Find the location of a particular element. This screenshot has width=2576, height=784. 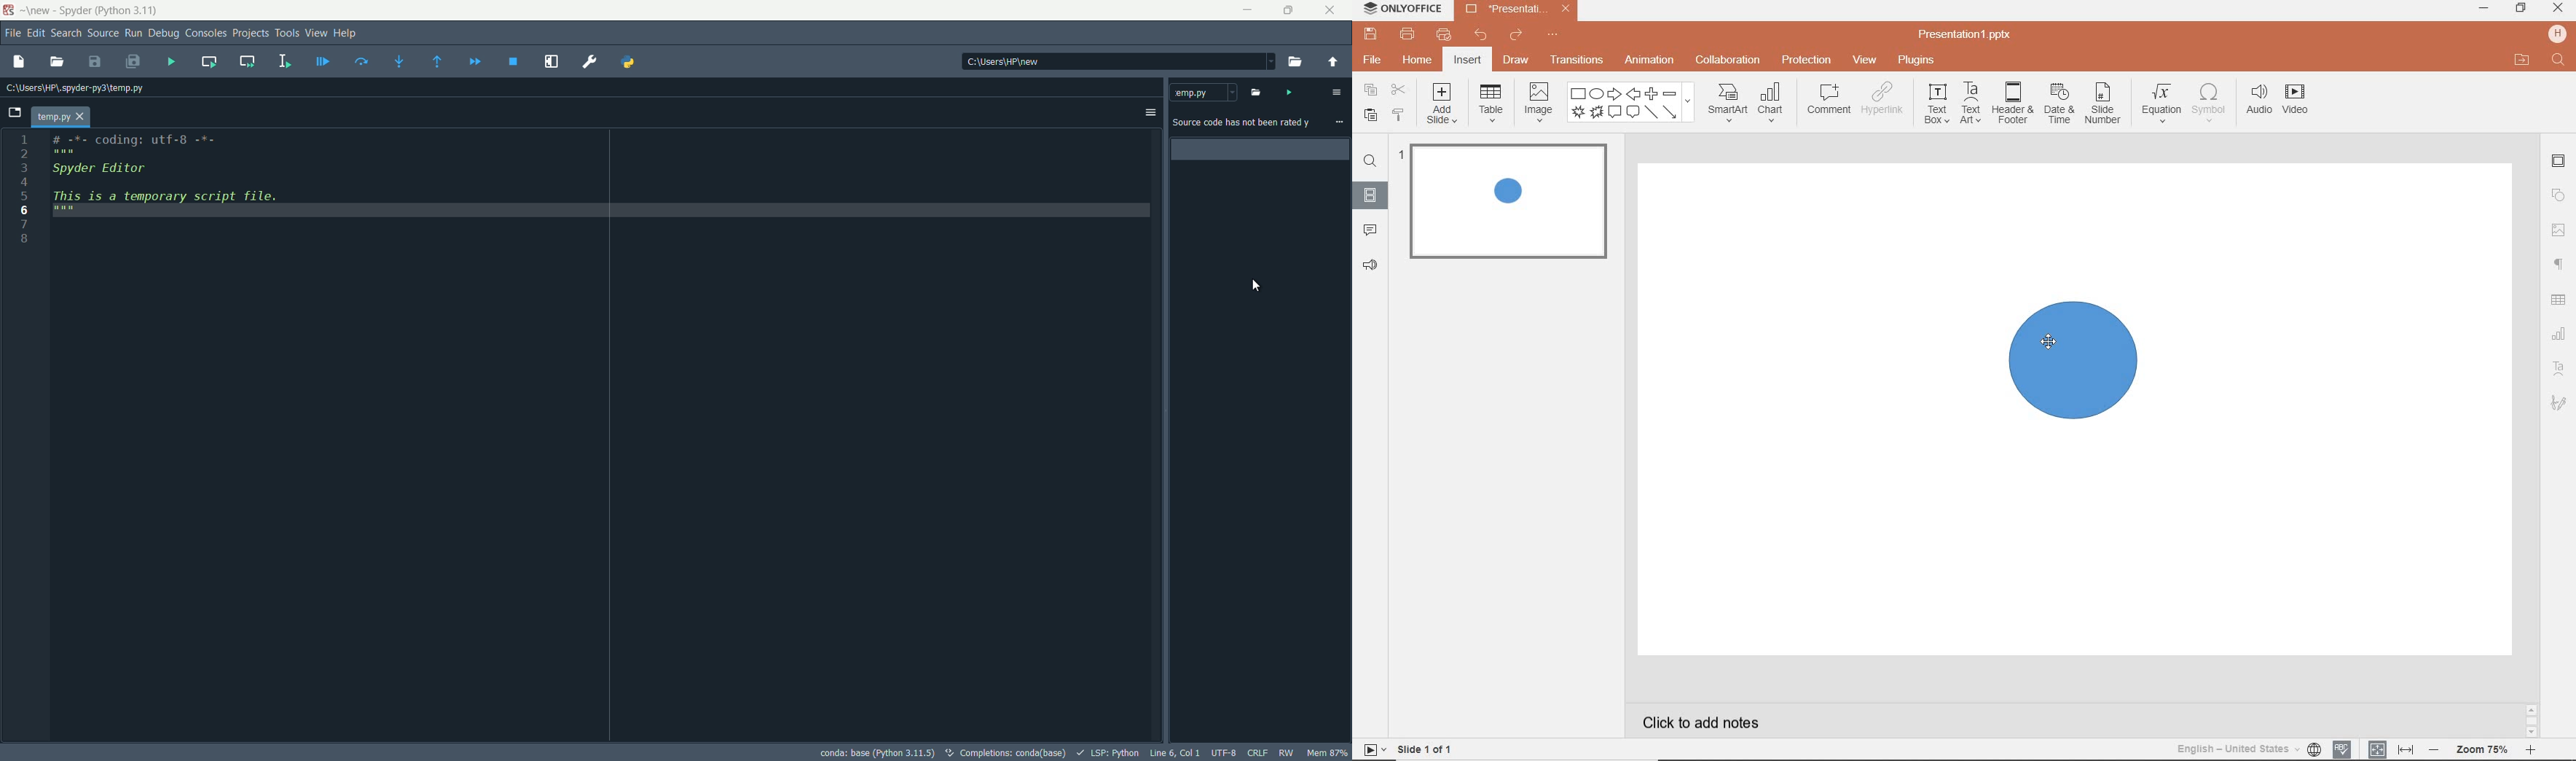

step into function is located at coordinates (400, 61).